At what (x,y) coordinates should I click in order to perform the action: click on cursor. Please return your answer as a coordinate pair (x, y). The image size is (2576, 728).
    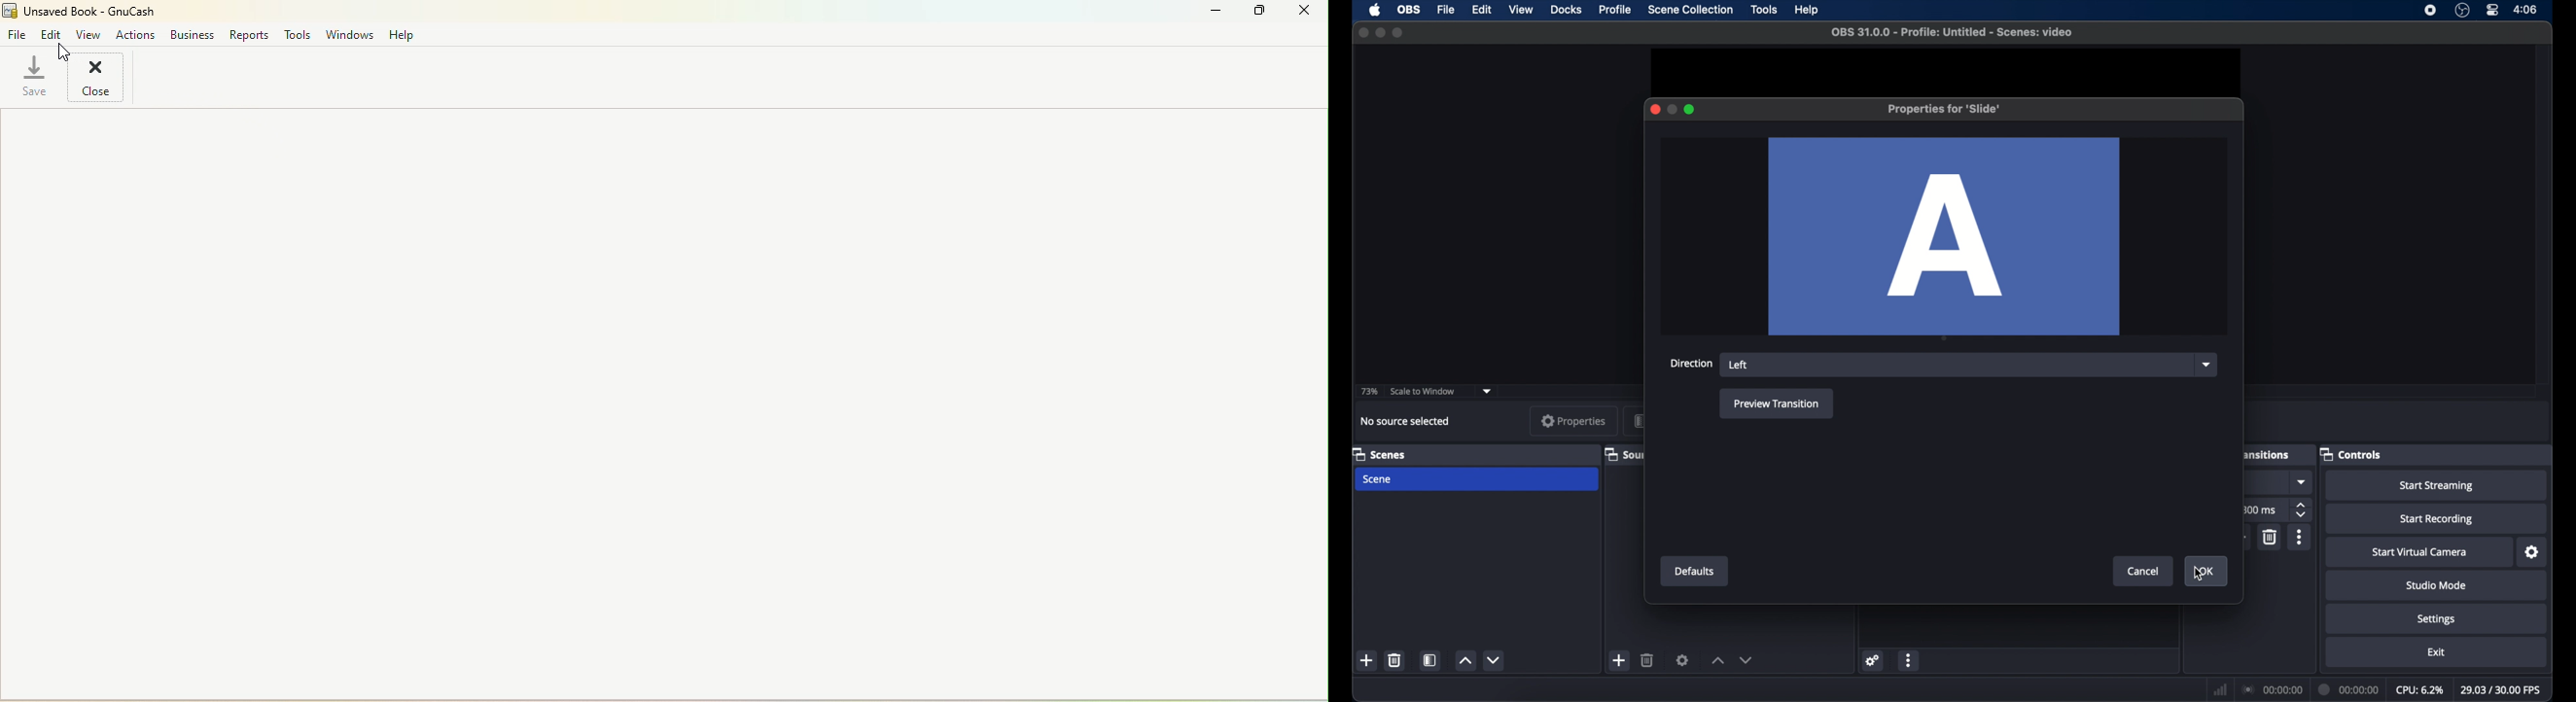
    Looking at the image, I should click on (2198, 573).